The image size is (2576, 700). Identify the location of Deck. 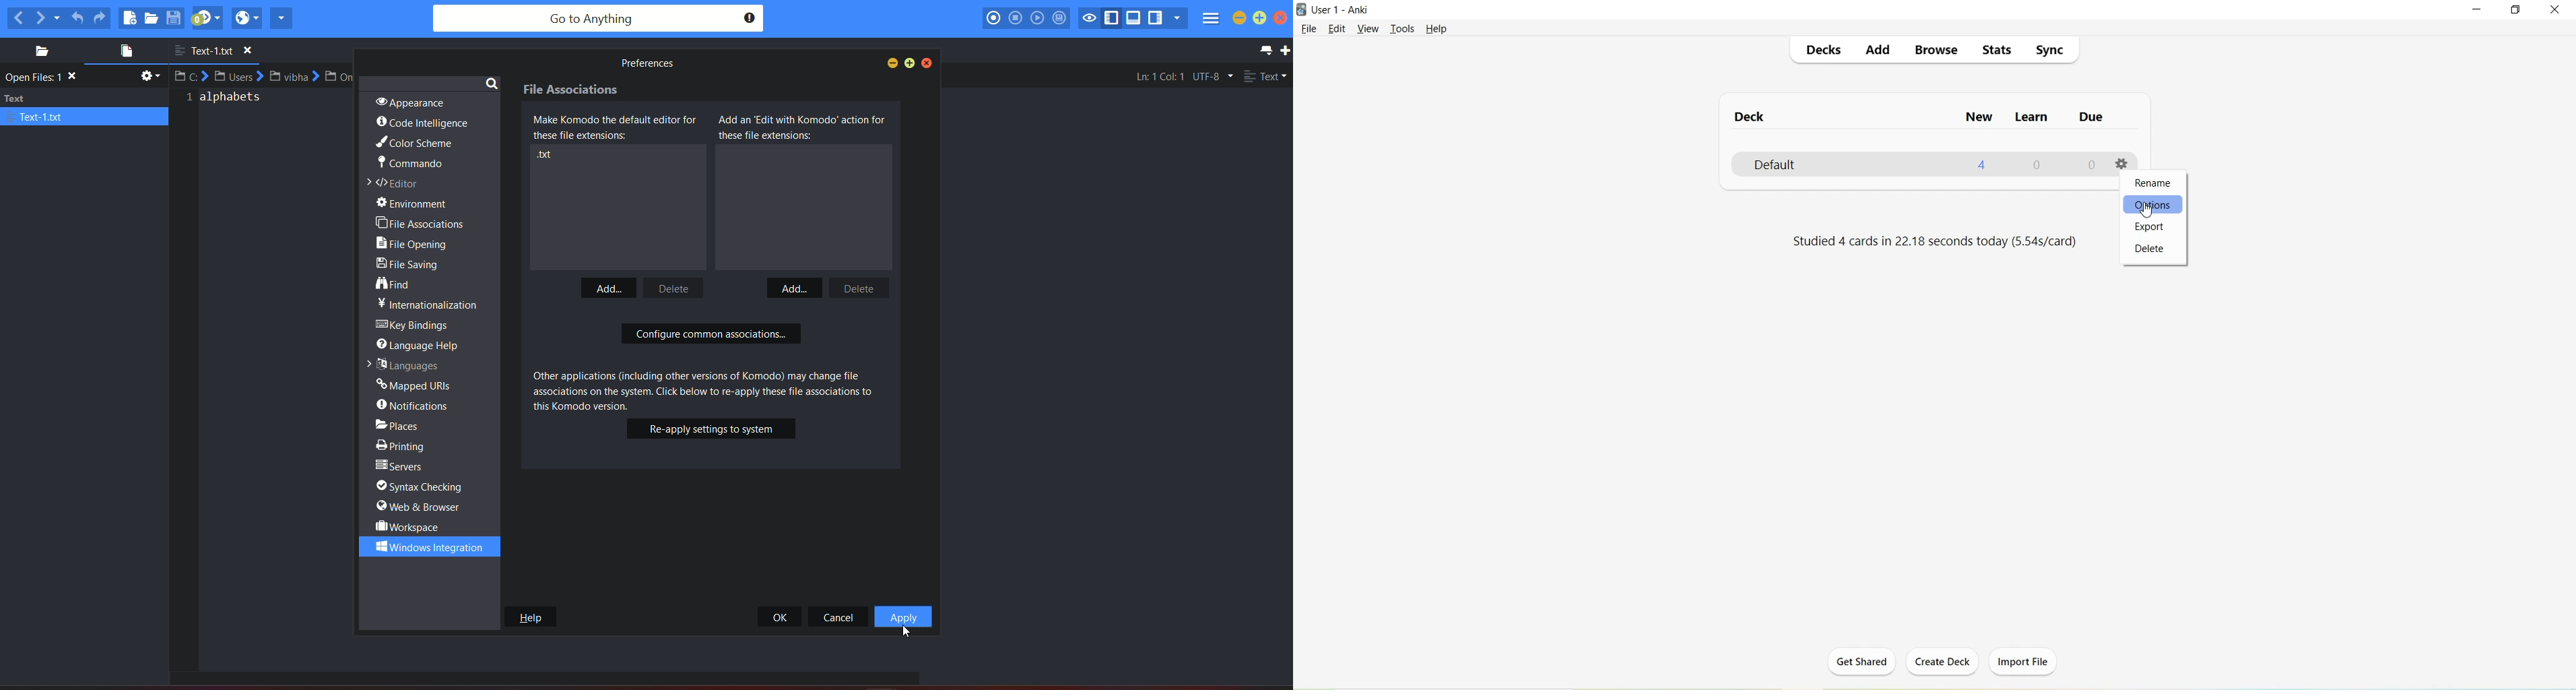
(1751, 116).